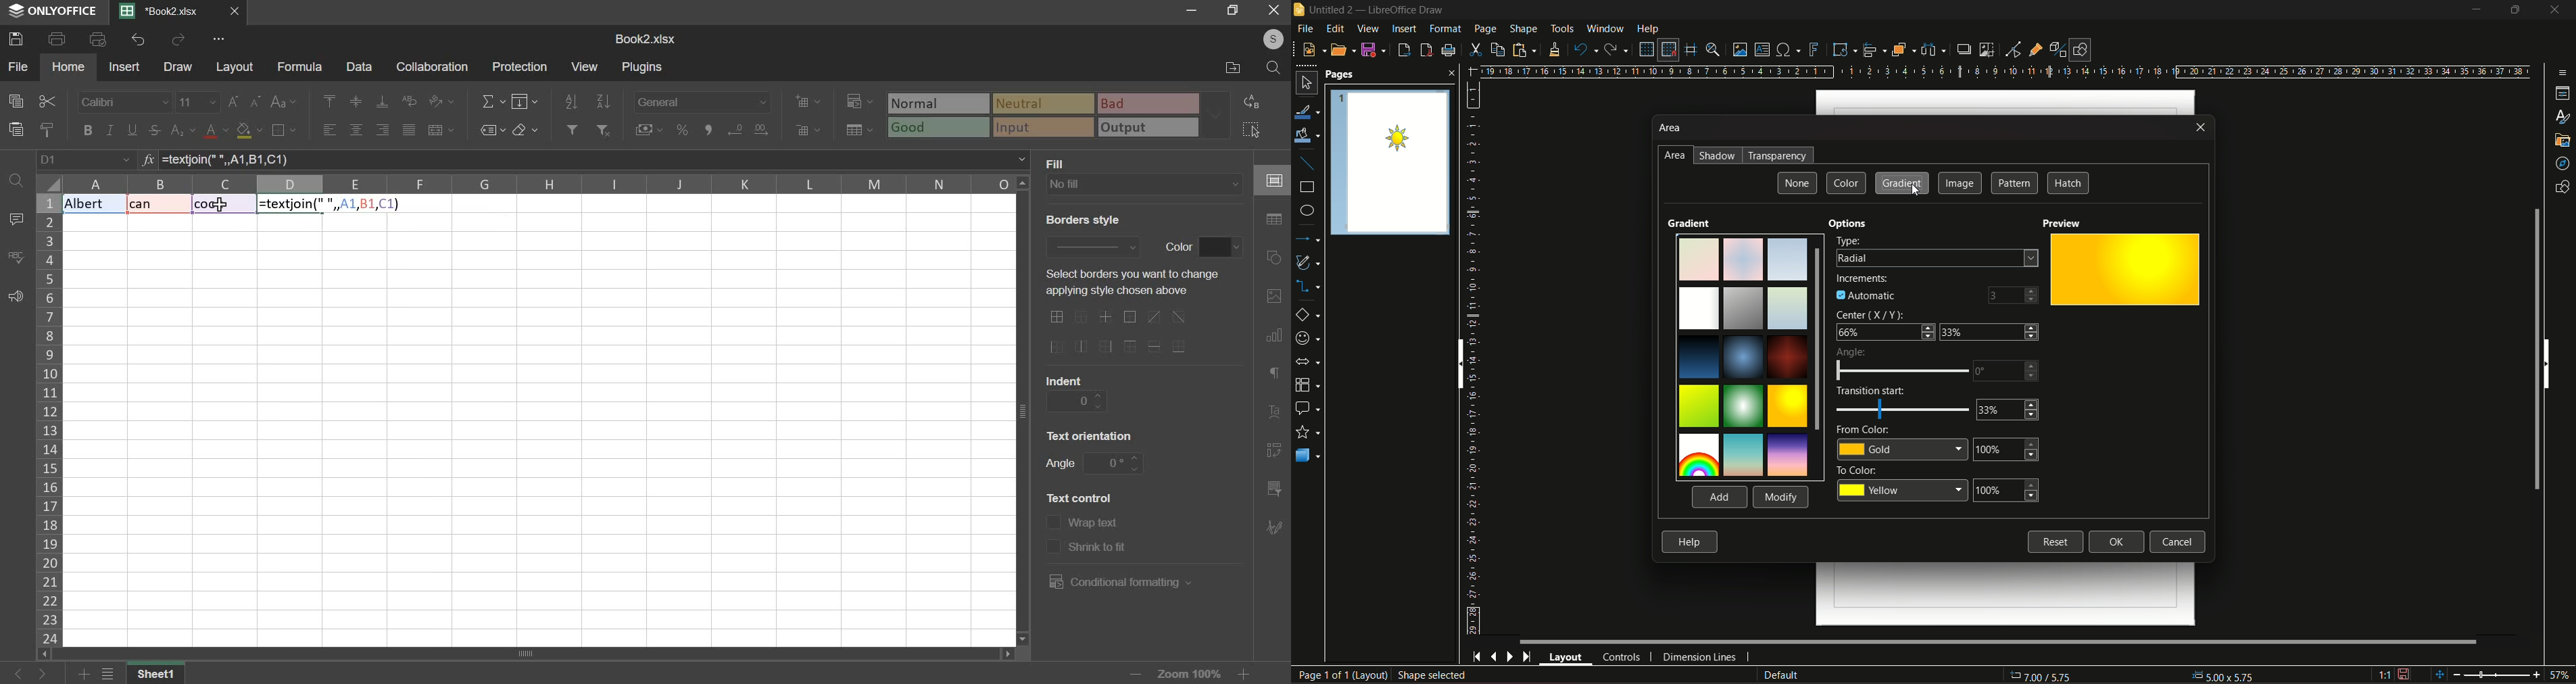  Describe the element at coordinates (198, 101) in the screenshot. I see `font size` at that location.